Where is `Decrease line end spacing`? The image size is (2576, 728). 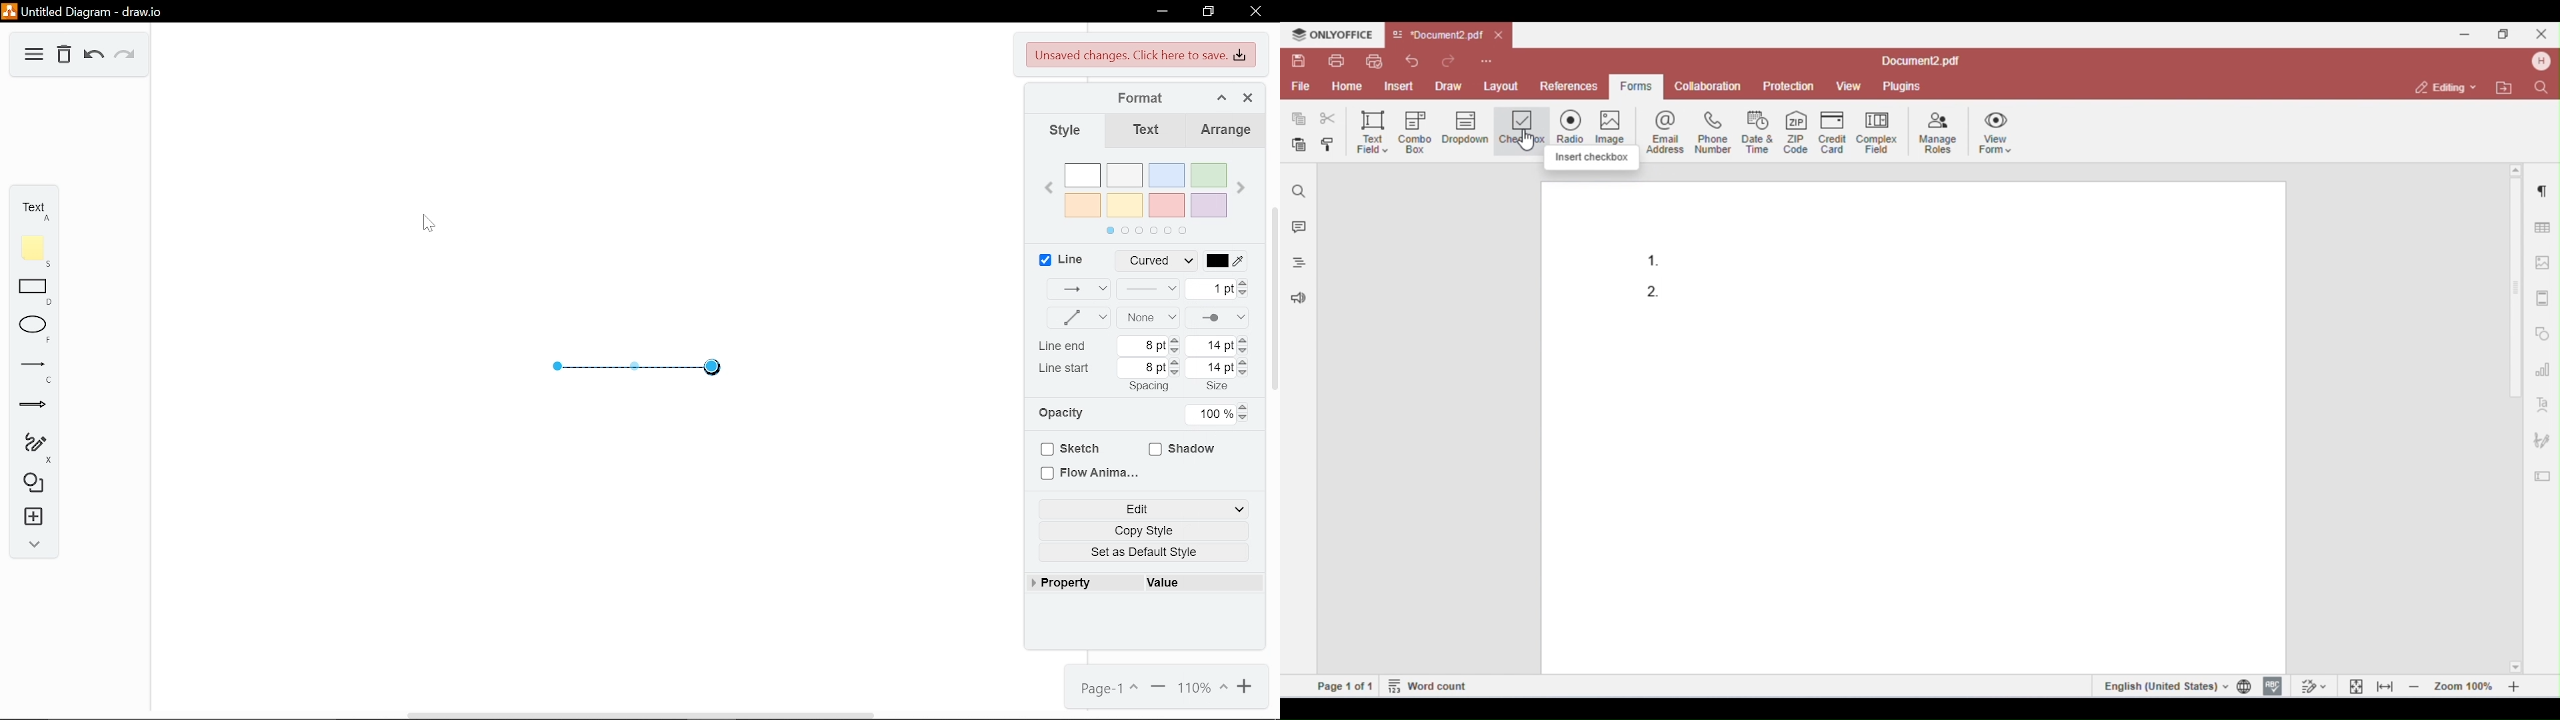 Decrease line end spacing is located at coordinates (1178, 352).